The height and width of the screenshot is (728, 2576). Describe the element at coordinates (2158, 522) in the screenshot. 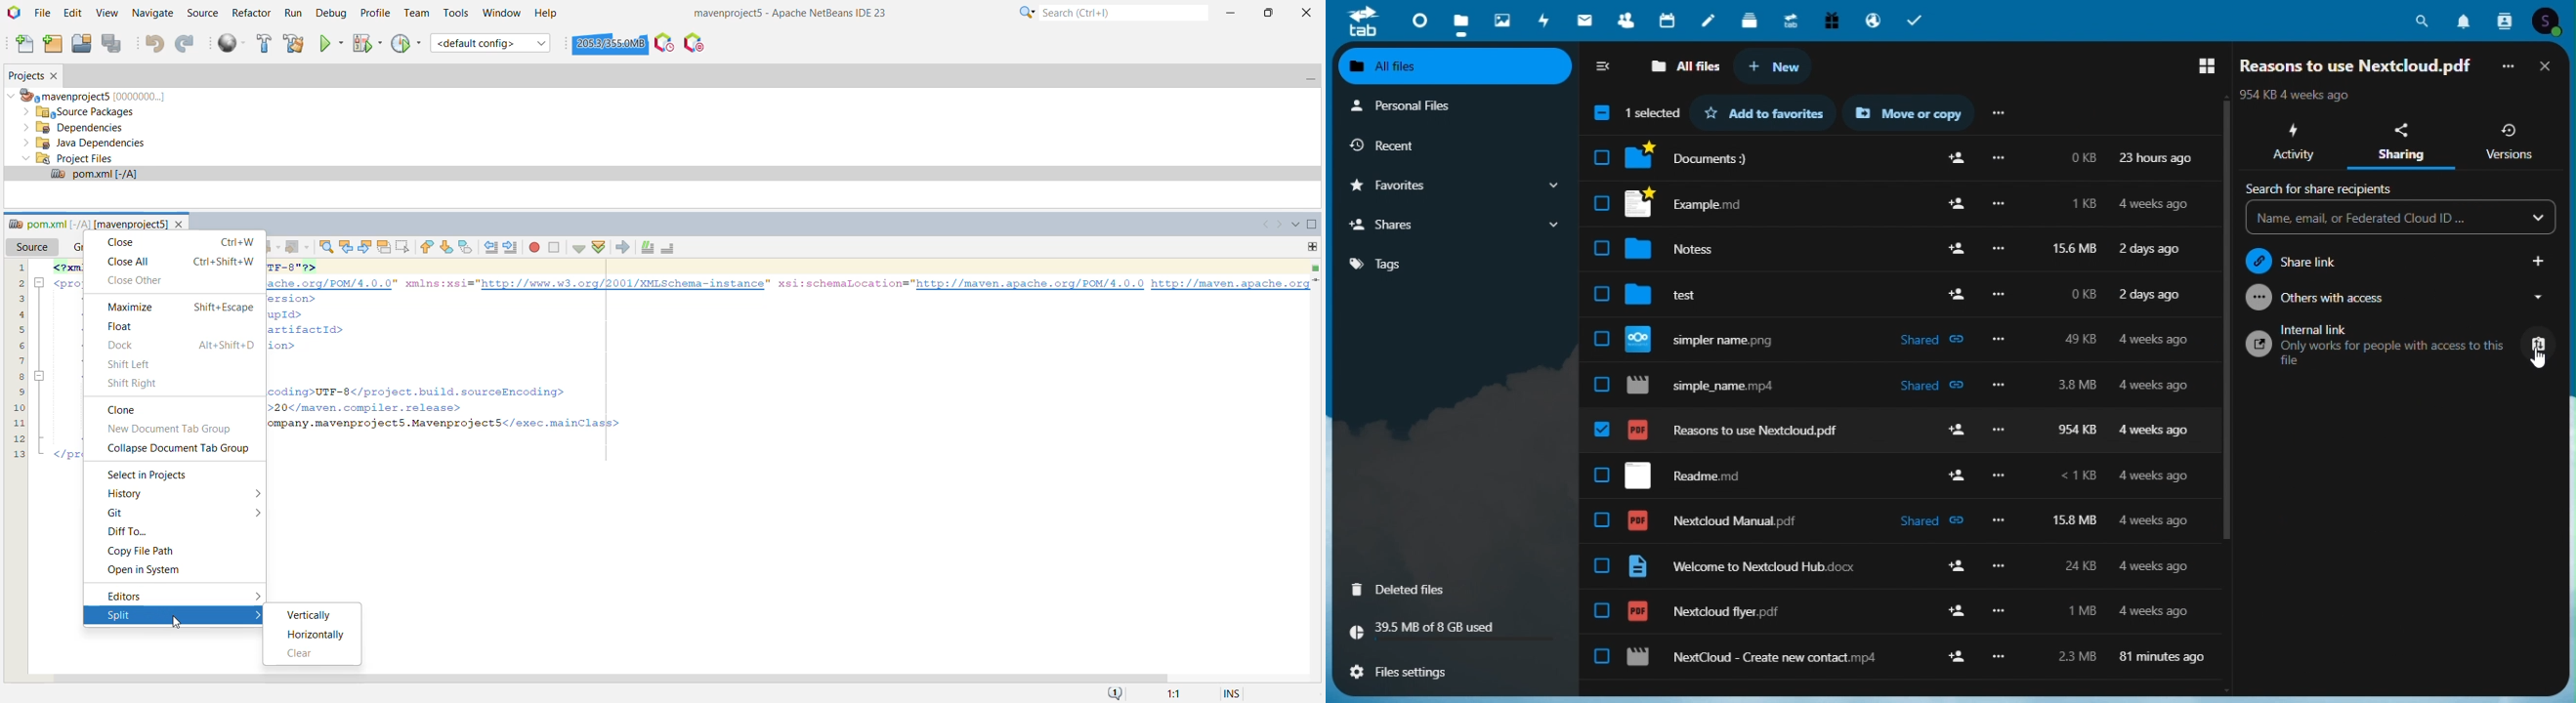

I see `4 weeks ago` at that location.